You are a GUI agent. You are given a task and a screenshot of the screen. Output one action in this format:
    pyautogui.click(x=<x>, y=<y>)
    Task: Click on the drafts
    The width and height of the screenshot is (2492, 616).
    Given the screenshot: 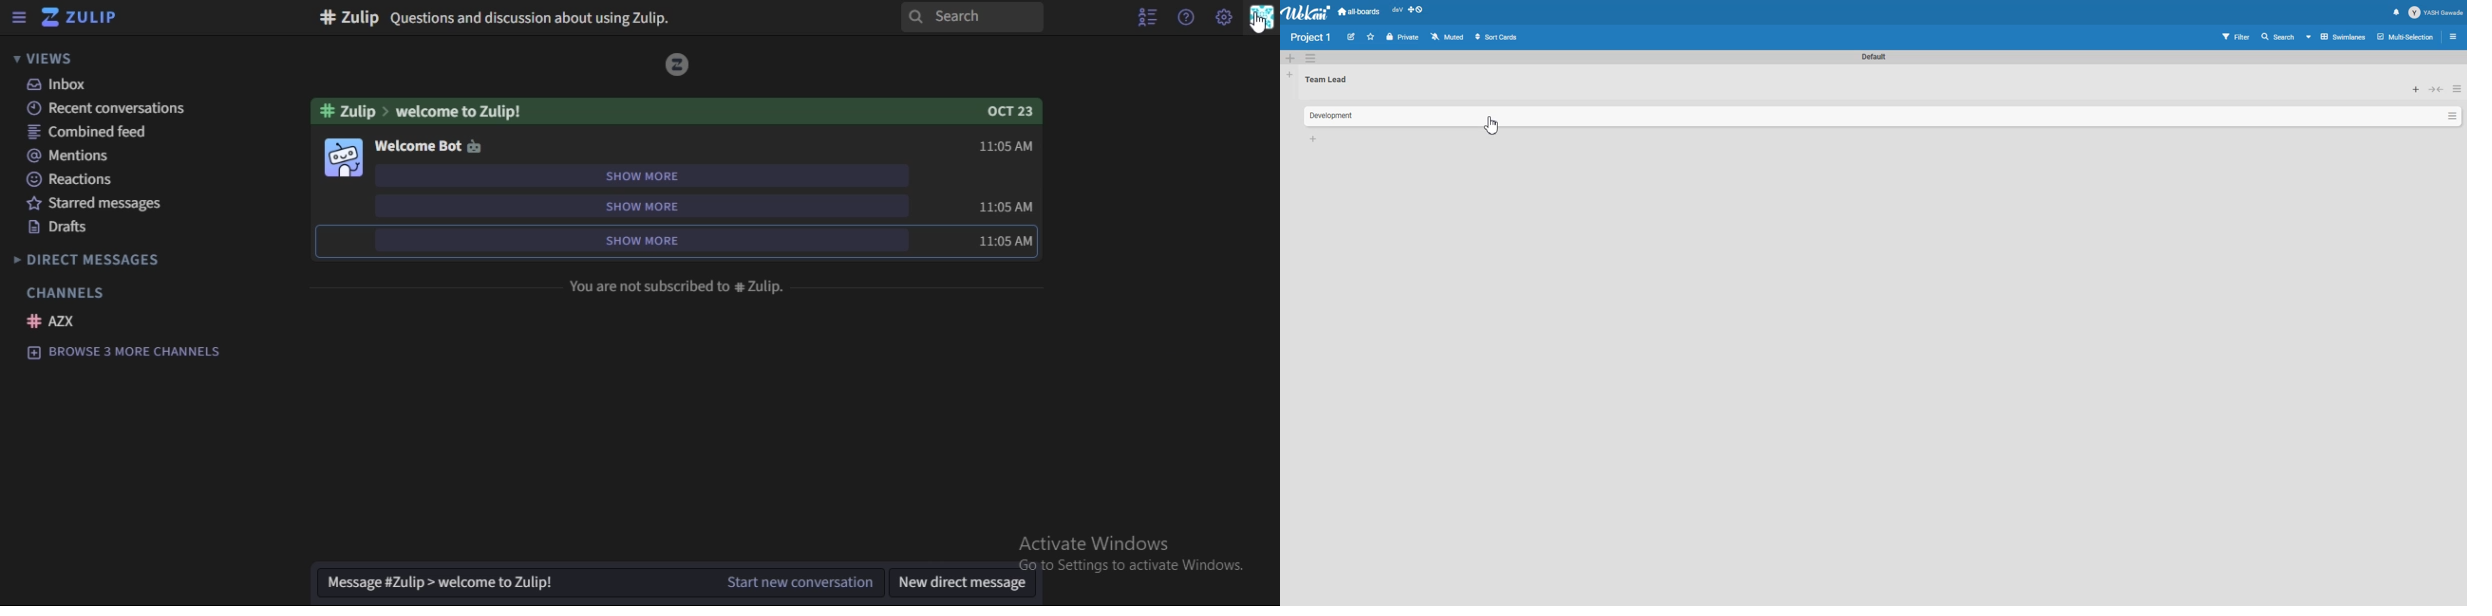 What is the action you would take?
    pyautogui.click(x=64, y=227)
    